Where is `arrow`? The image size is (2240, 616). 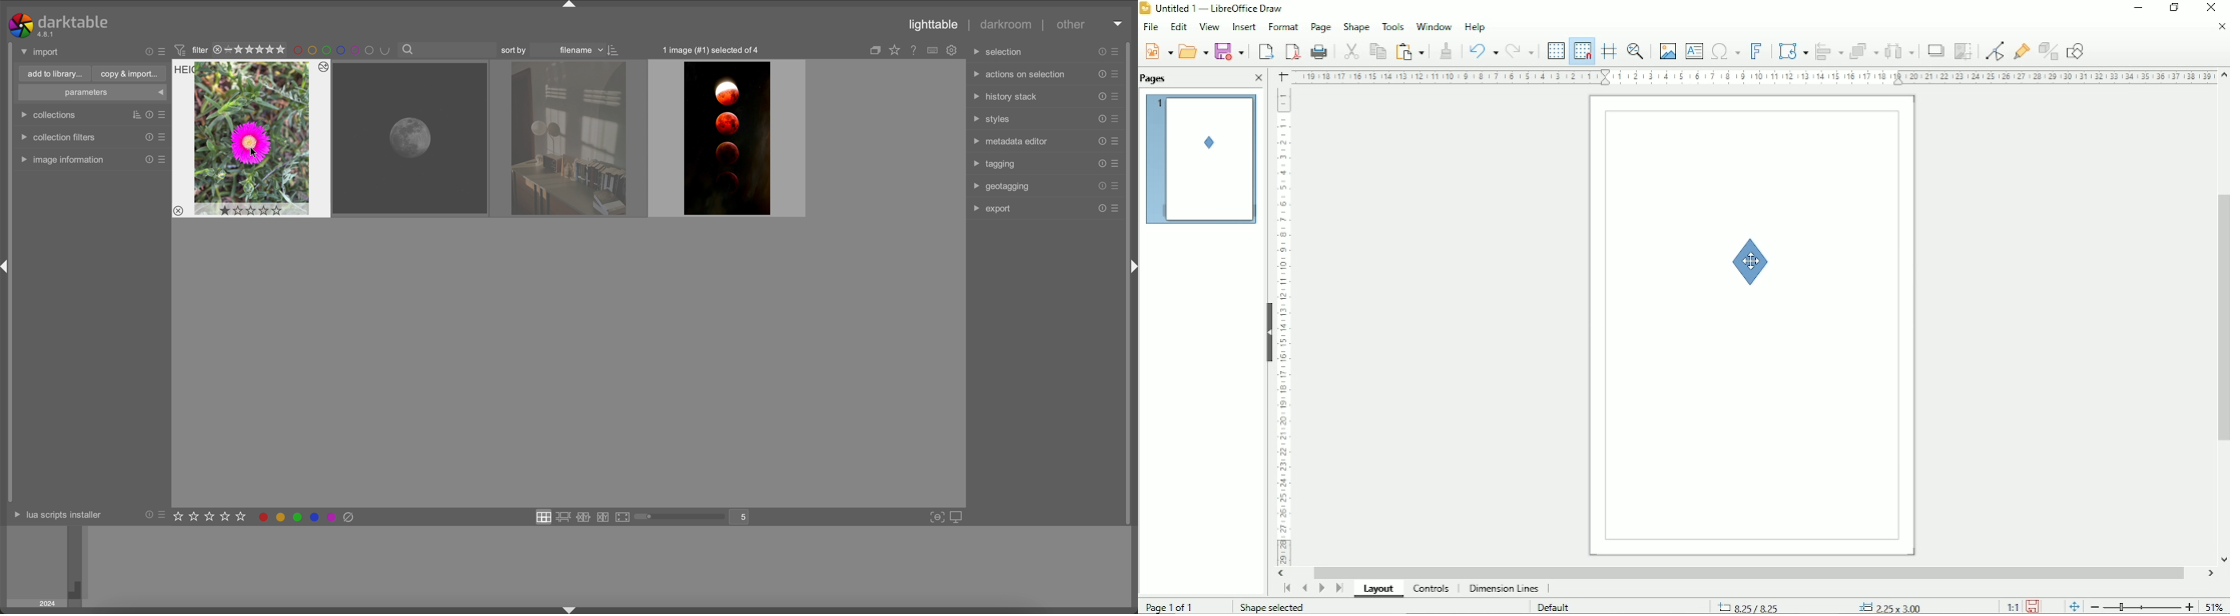
arrow is located at coordinates (570, 5).